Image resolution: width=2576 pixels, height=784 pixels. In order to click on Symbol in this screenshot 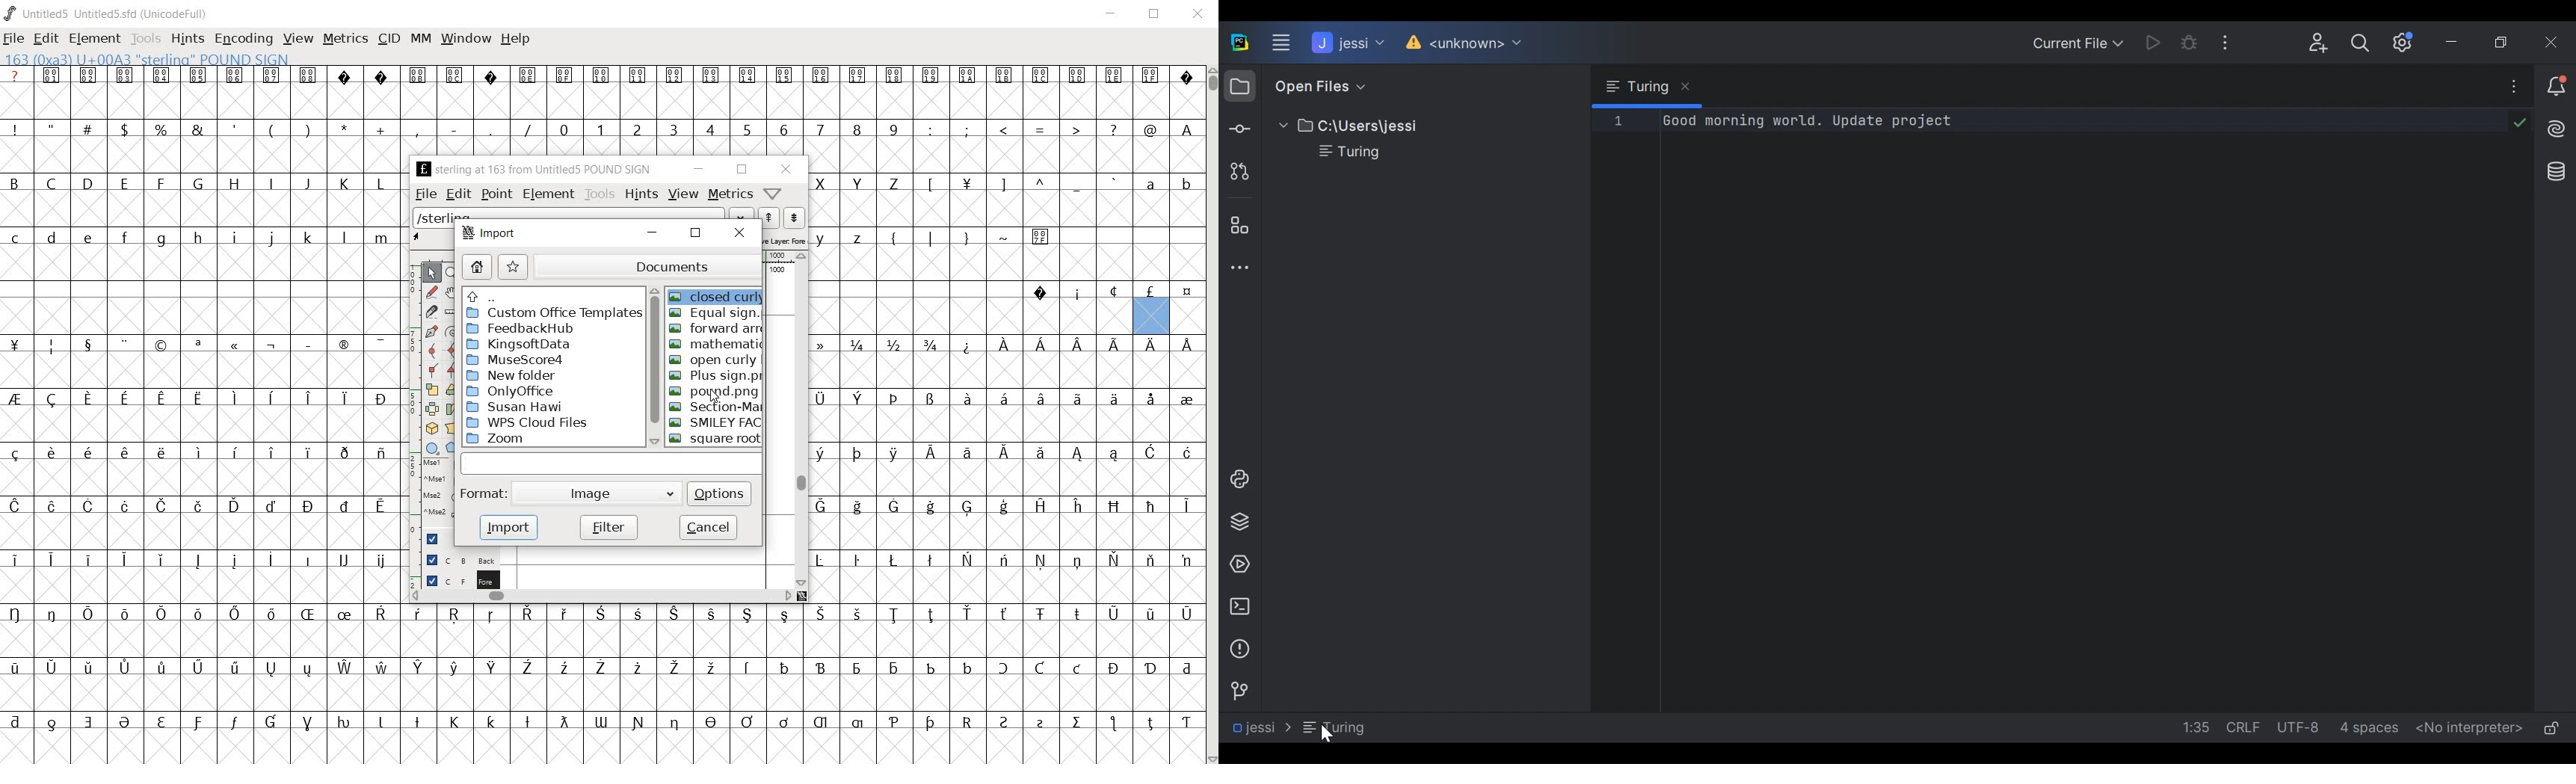, I will do `click(1076, 292)`.